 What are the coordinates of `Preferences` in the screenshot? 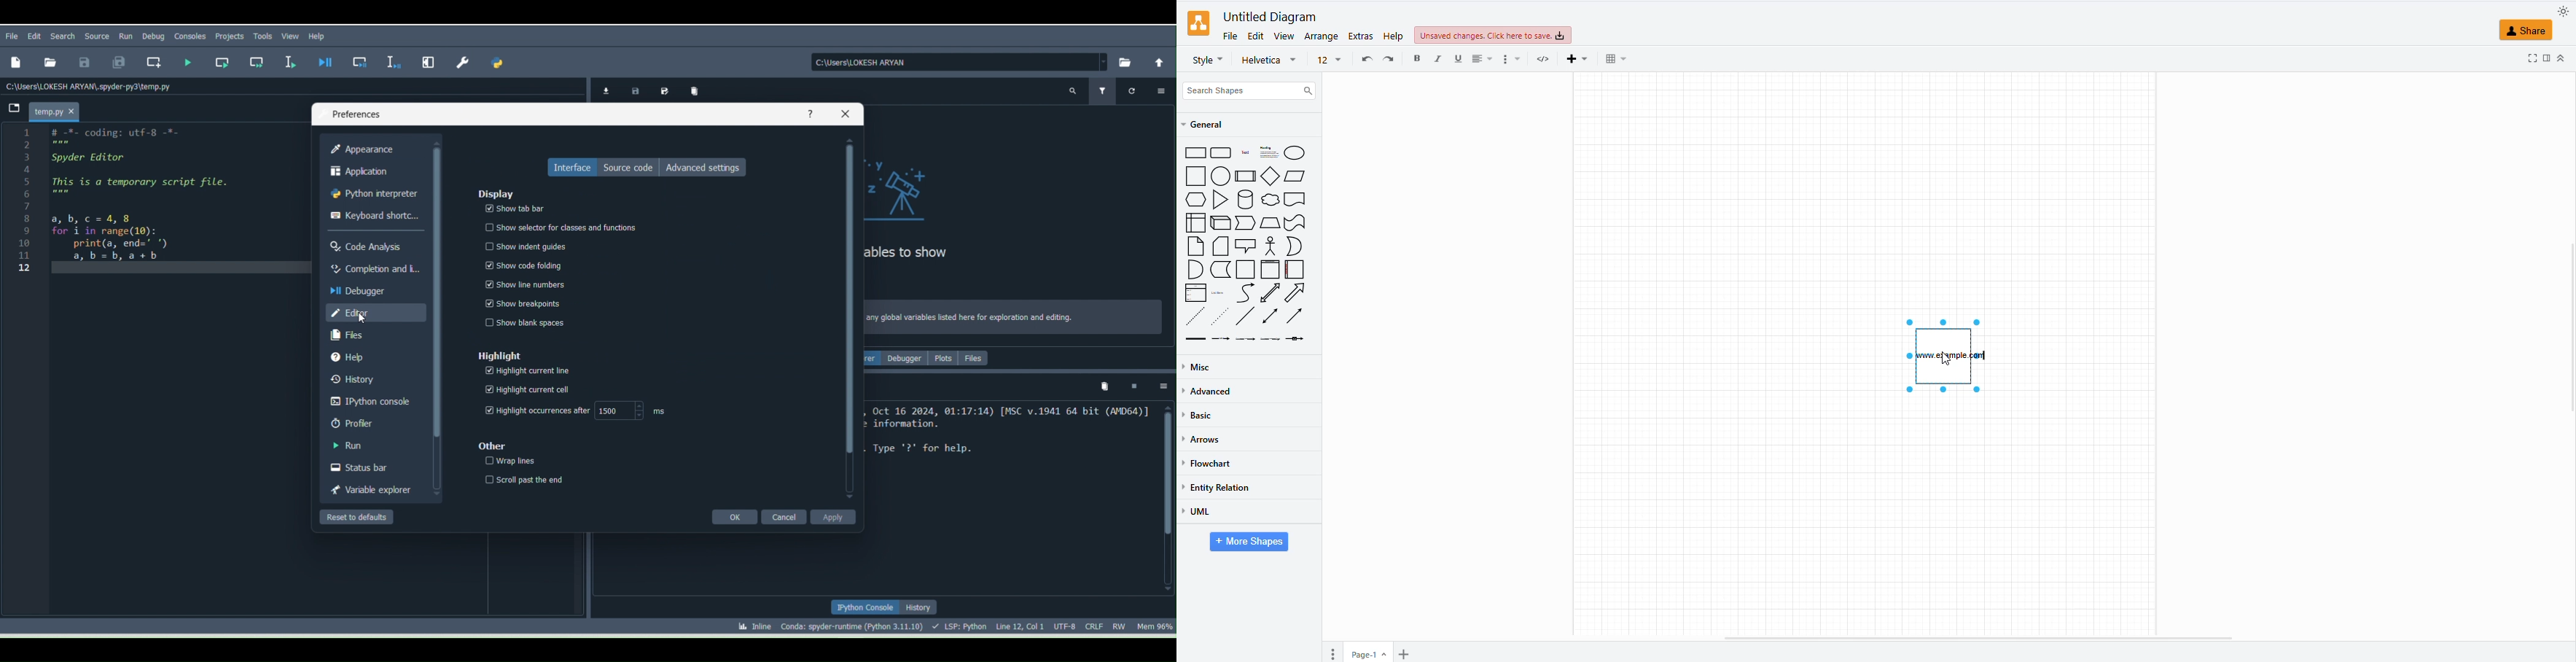 It's located at (465, 58).